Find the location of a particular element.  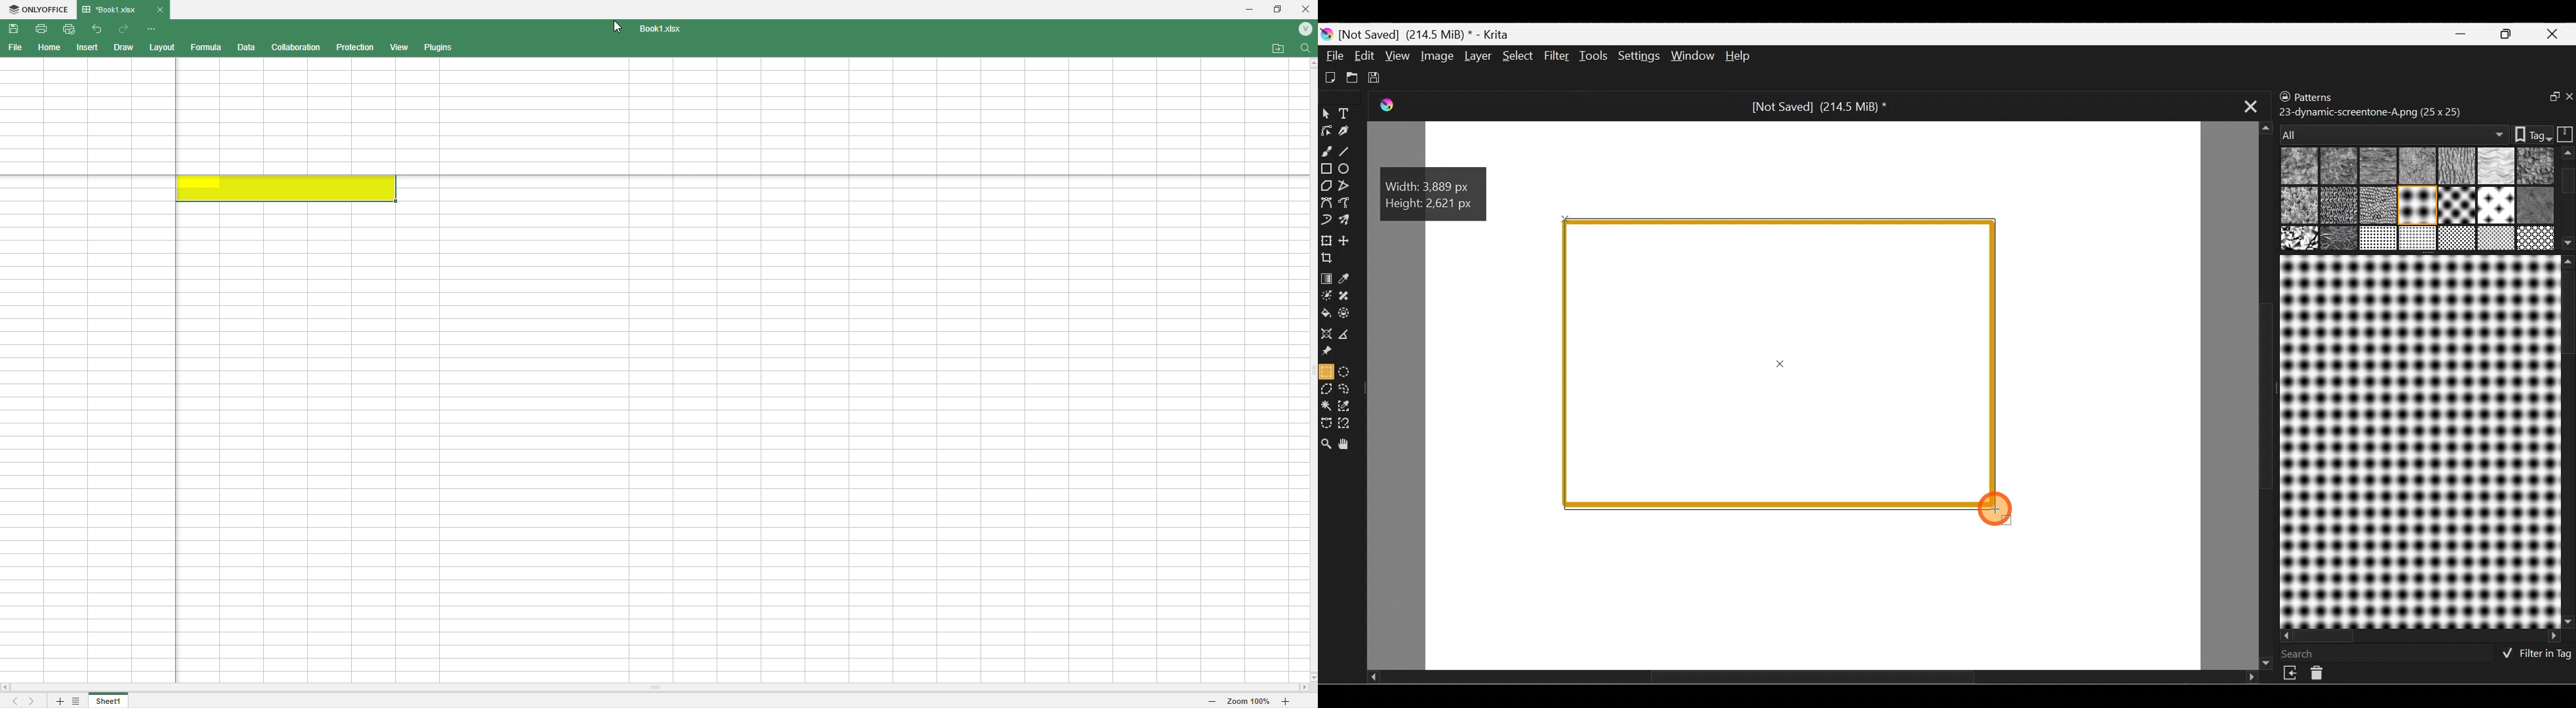

Line tool is located at coordinates (1351, 151).